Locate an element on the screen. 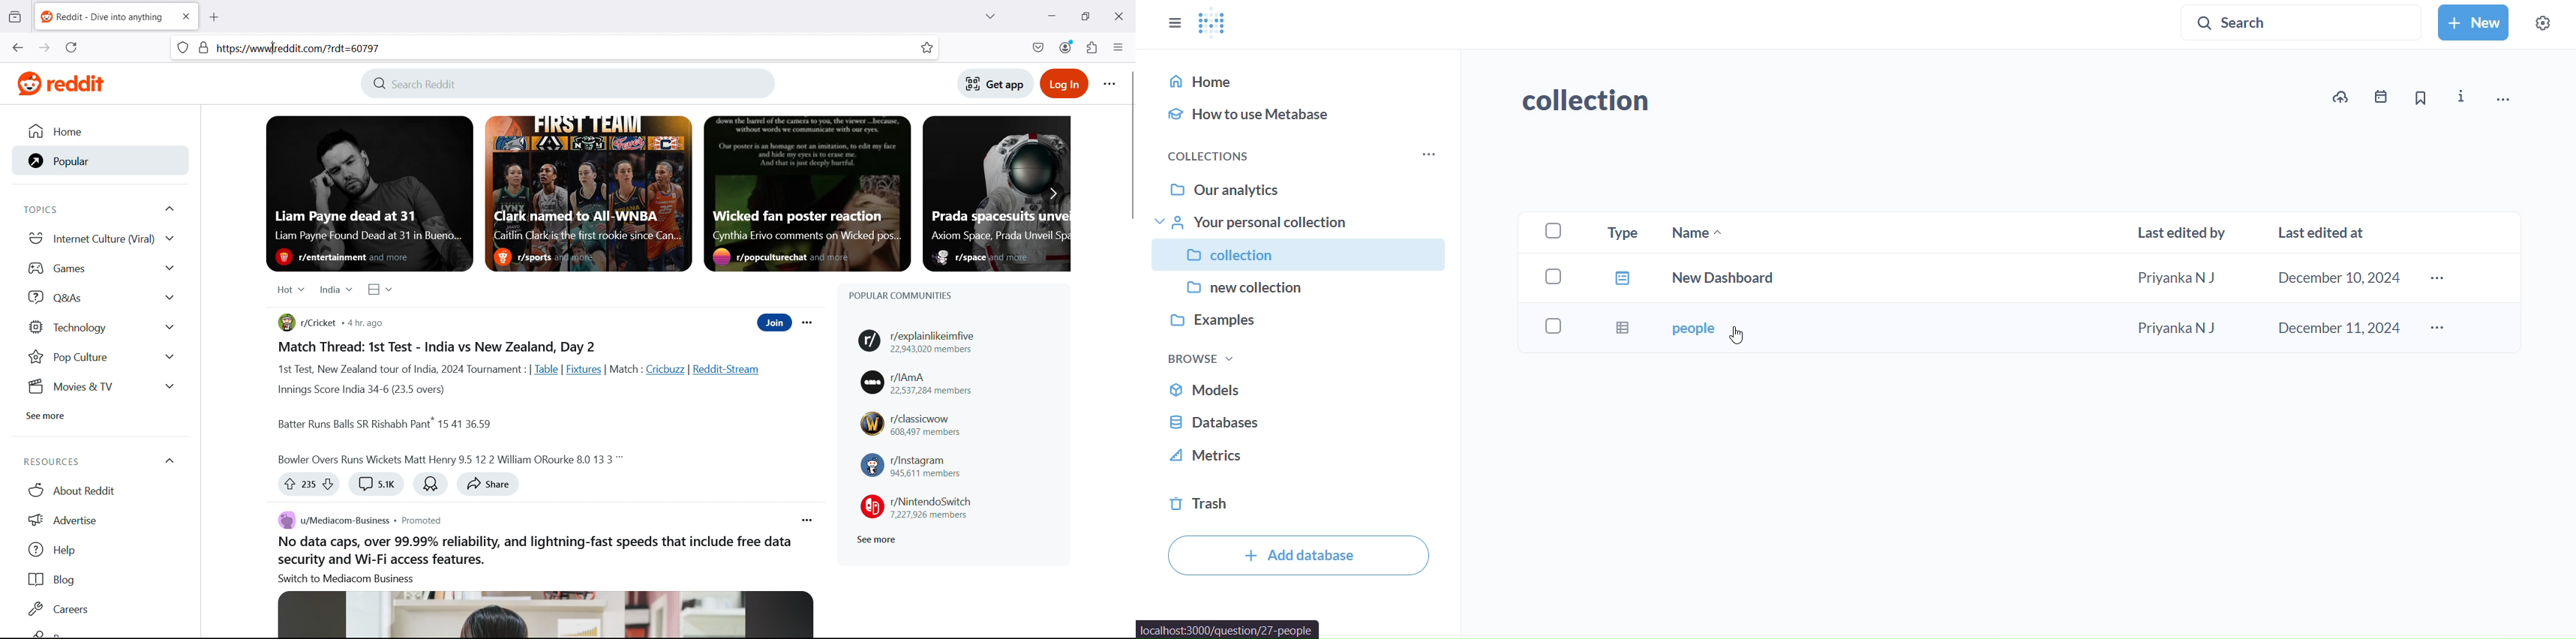  Movies  & tv is located at coordinates (99, 388).